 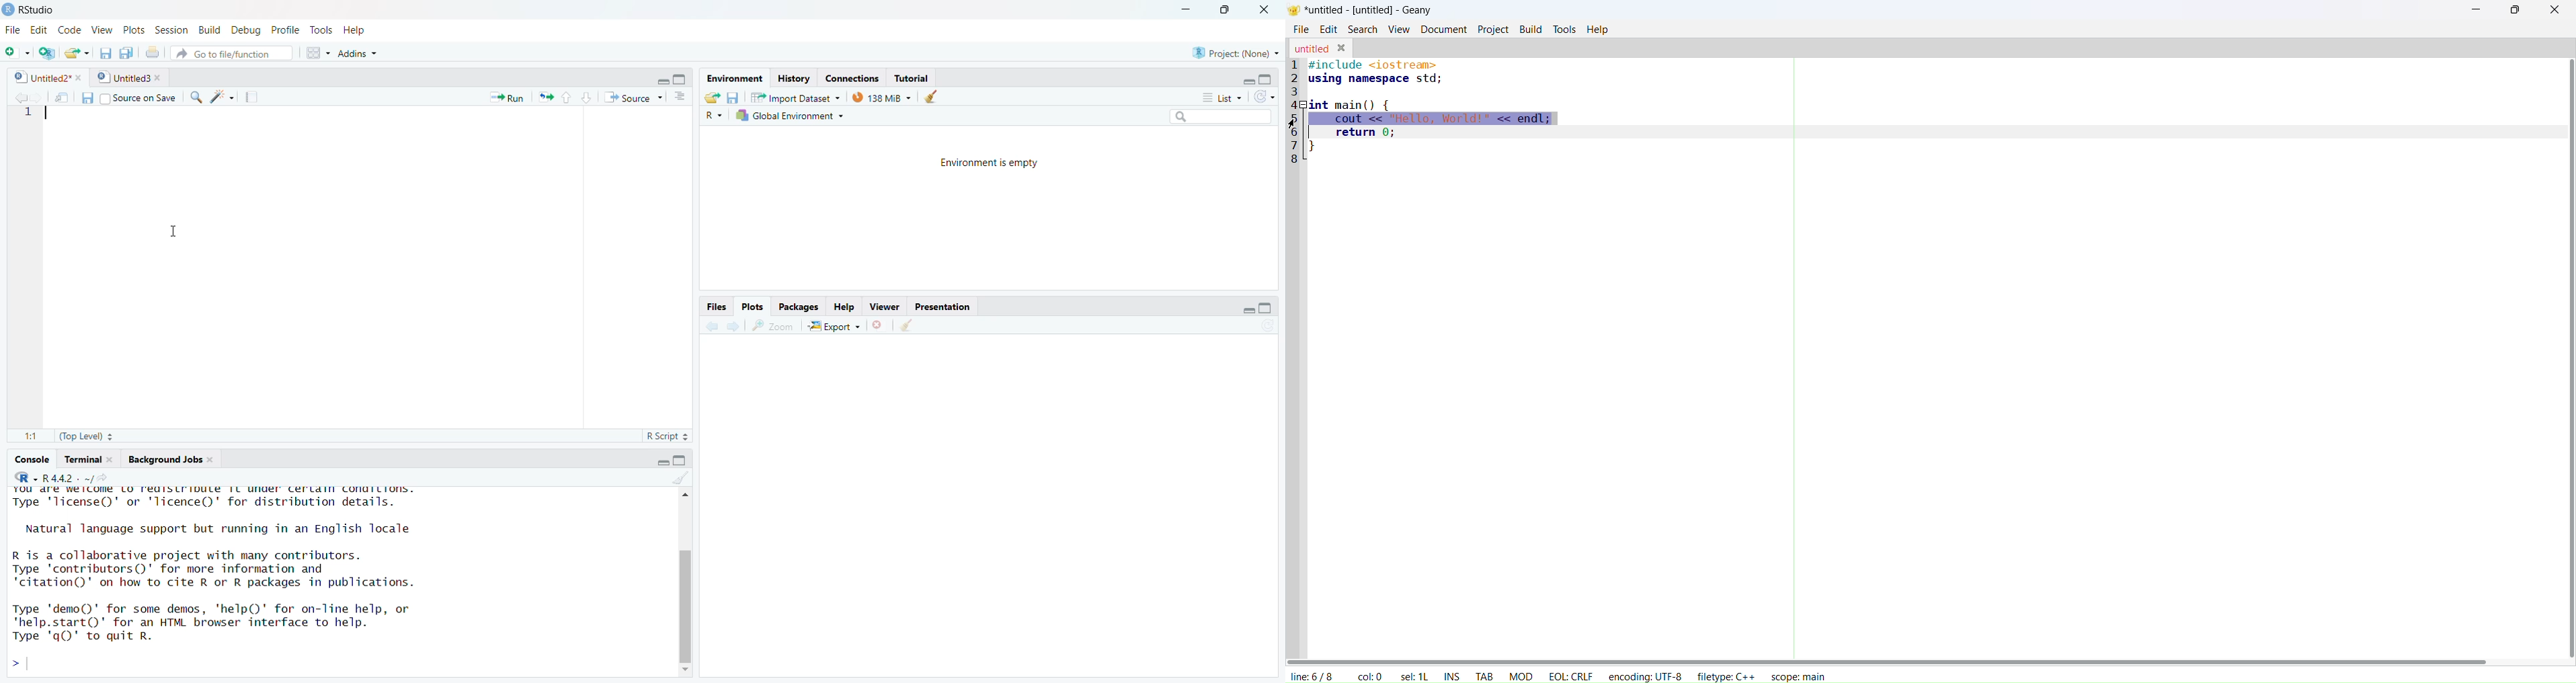 I want to click on , so click(x=11, y=31).